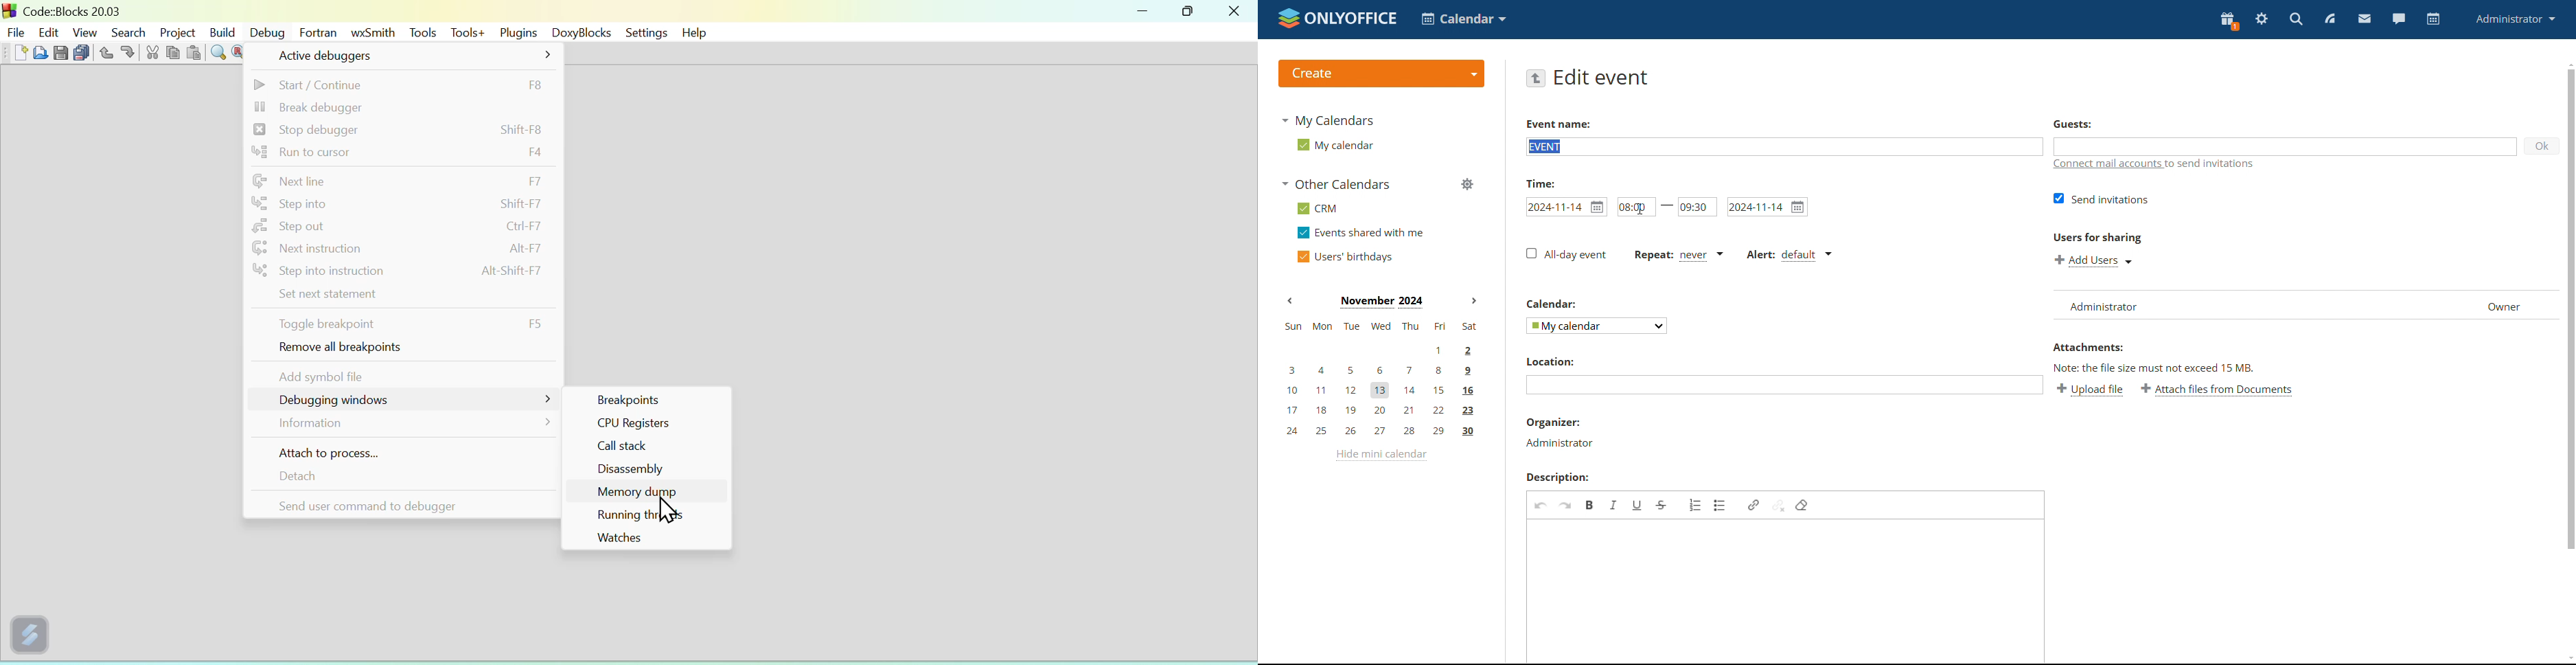 Image resolution: width=2576 pixels, height=672 pixels. What do you see at coordinates (1380, 455) in the screenshot?
I see `hide mini calendar` at bounding box center [1380, 455].